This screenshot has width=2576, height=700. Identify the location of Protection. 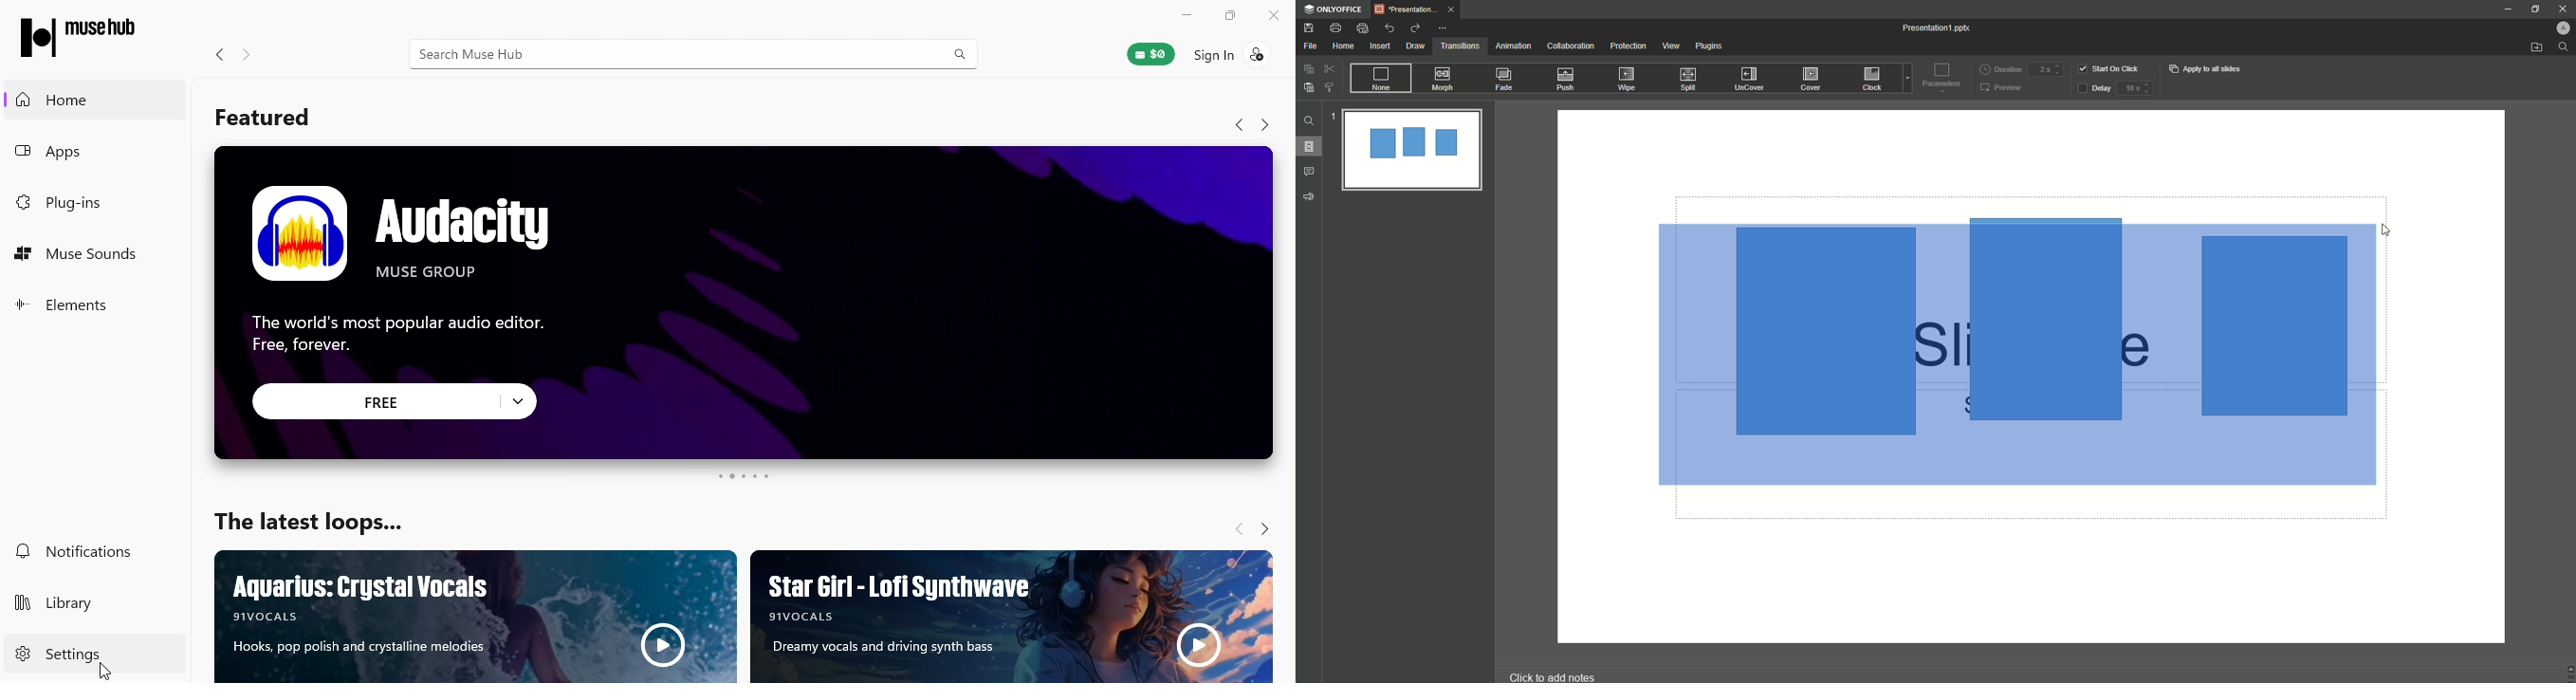
(1629, 46).